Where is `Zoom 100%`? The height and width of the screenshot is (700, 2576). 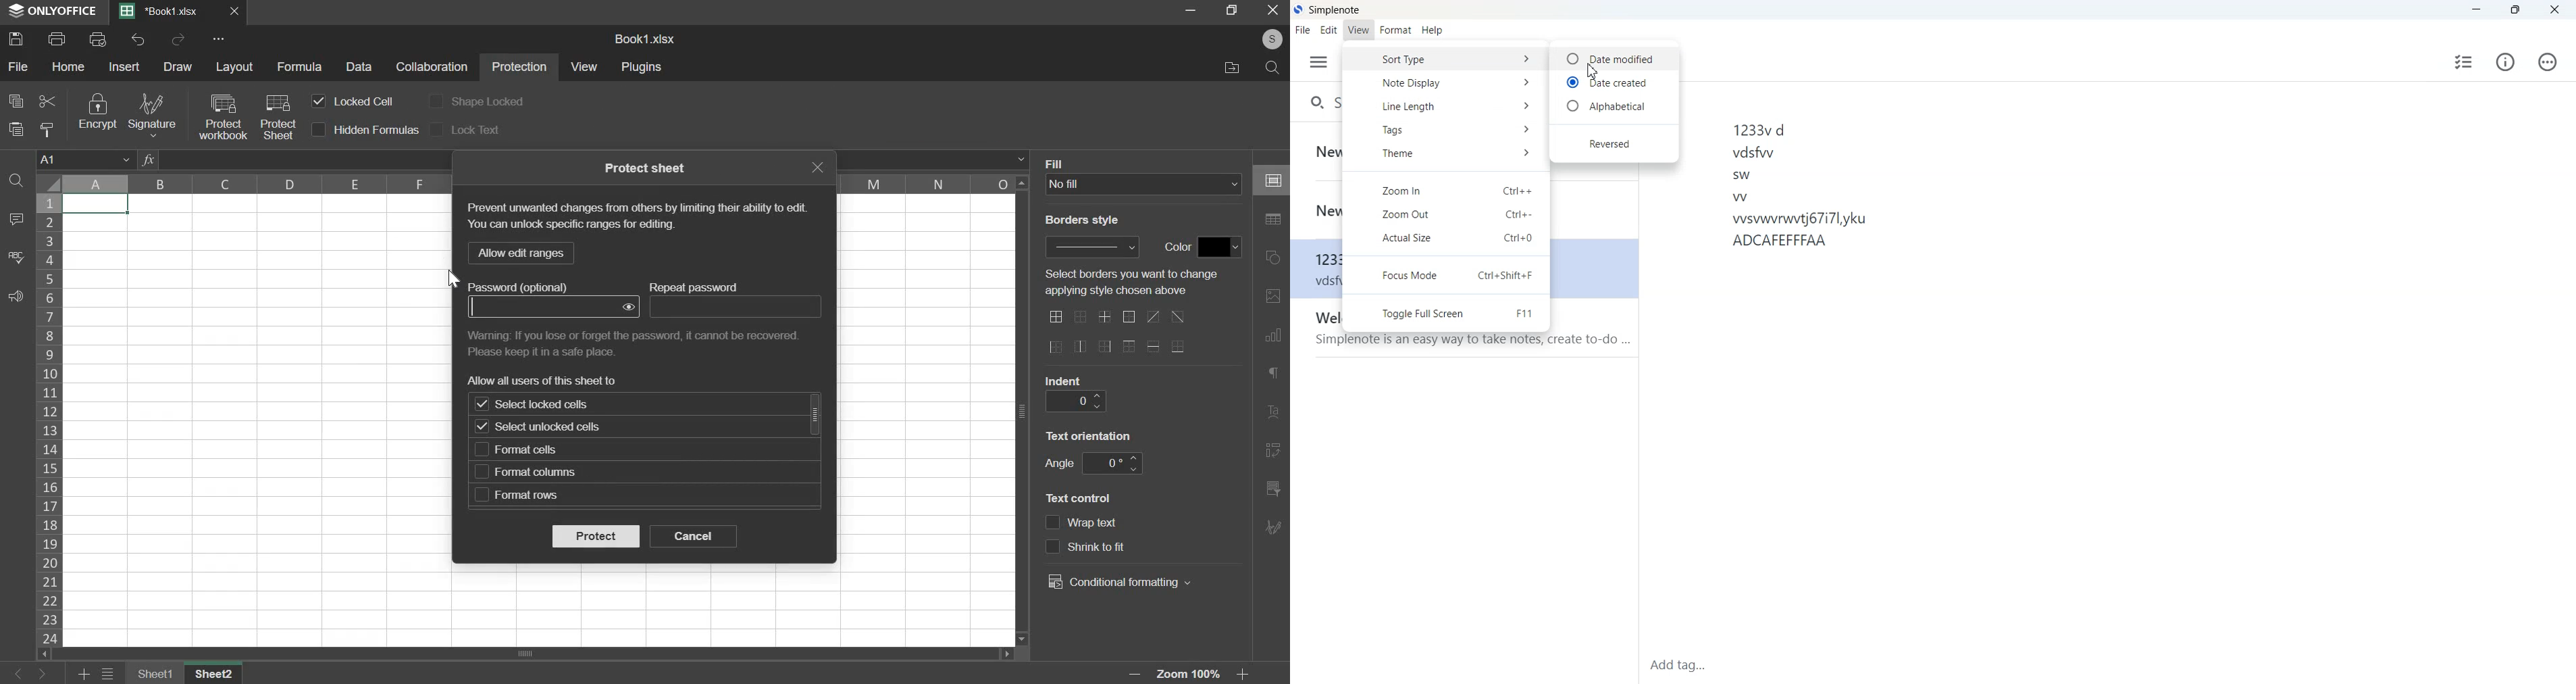 Zoom 100% is located at coordinates (1193, 675).